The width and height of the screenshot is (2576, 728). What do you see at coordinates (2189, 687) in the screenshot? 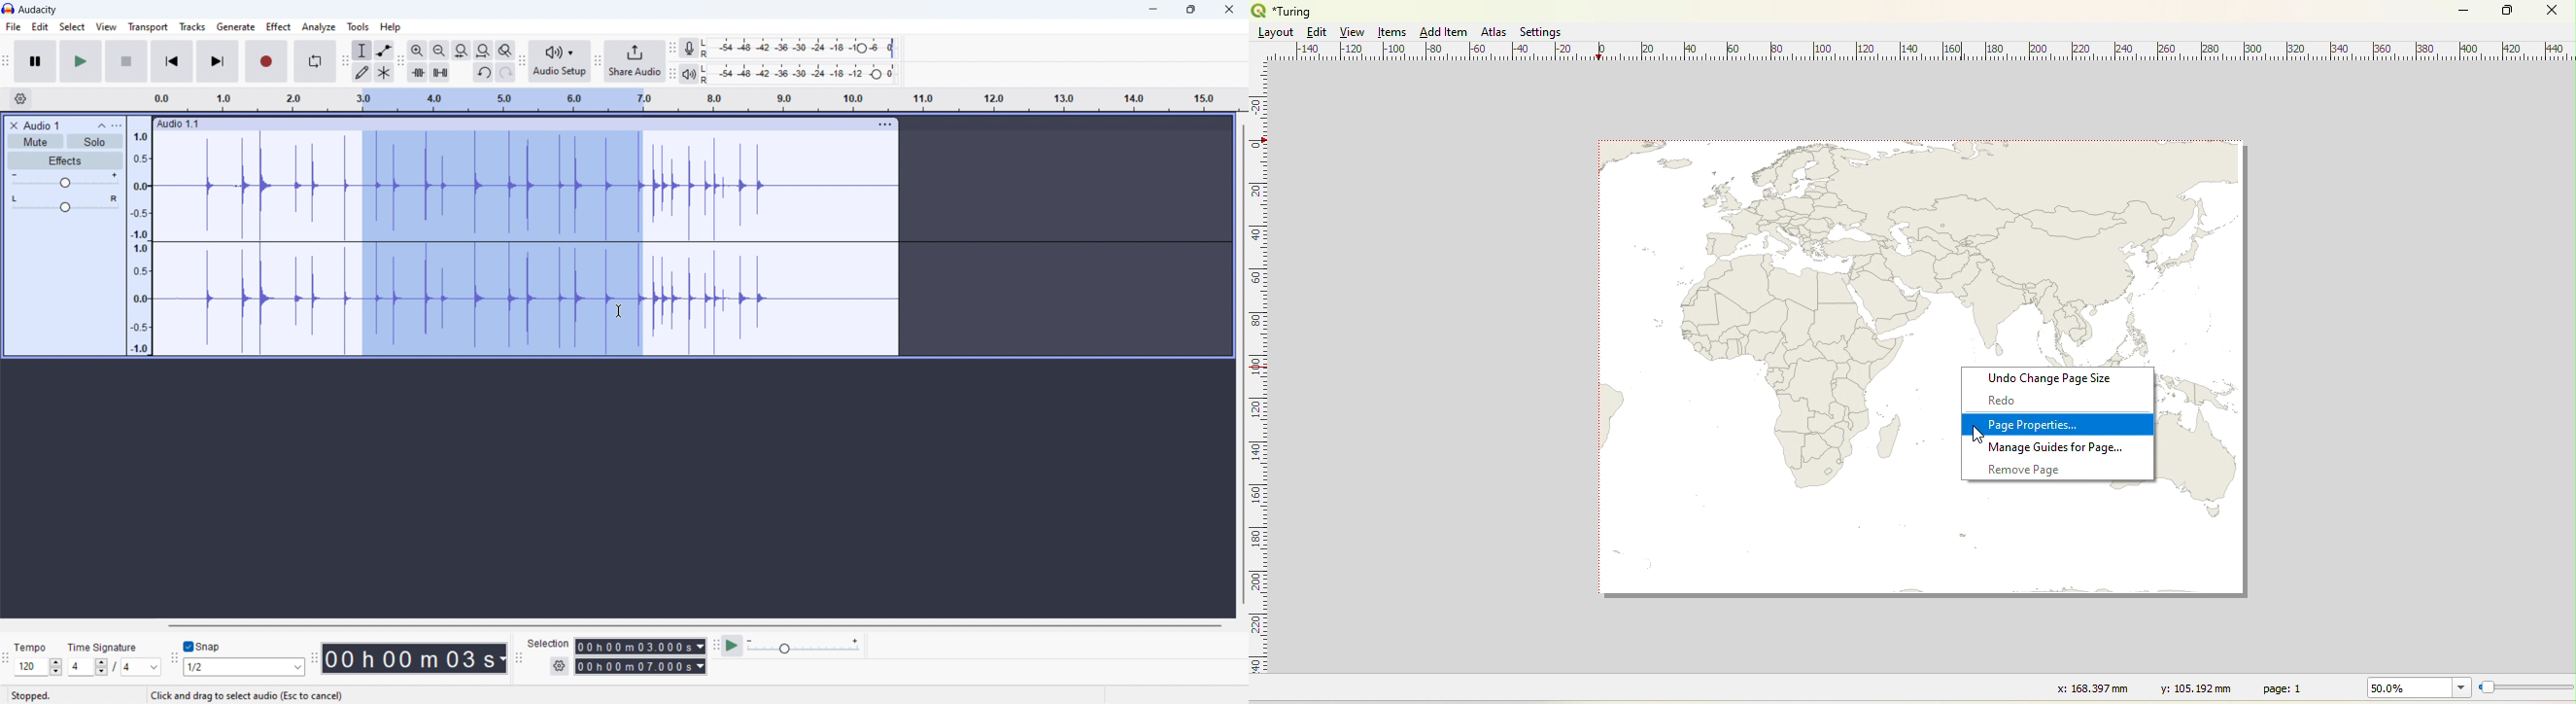
I see `y: 105.192 mm` at bounding box center [2189, 687].